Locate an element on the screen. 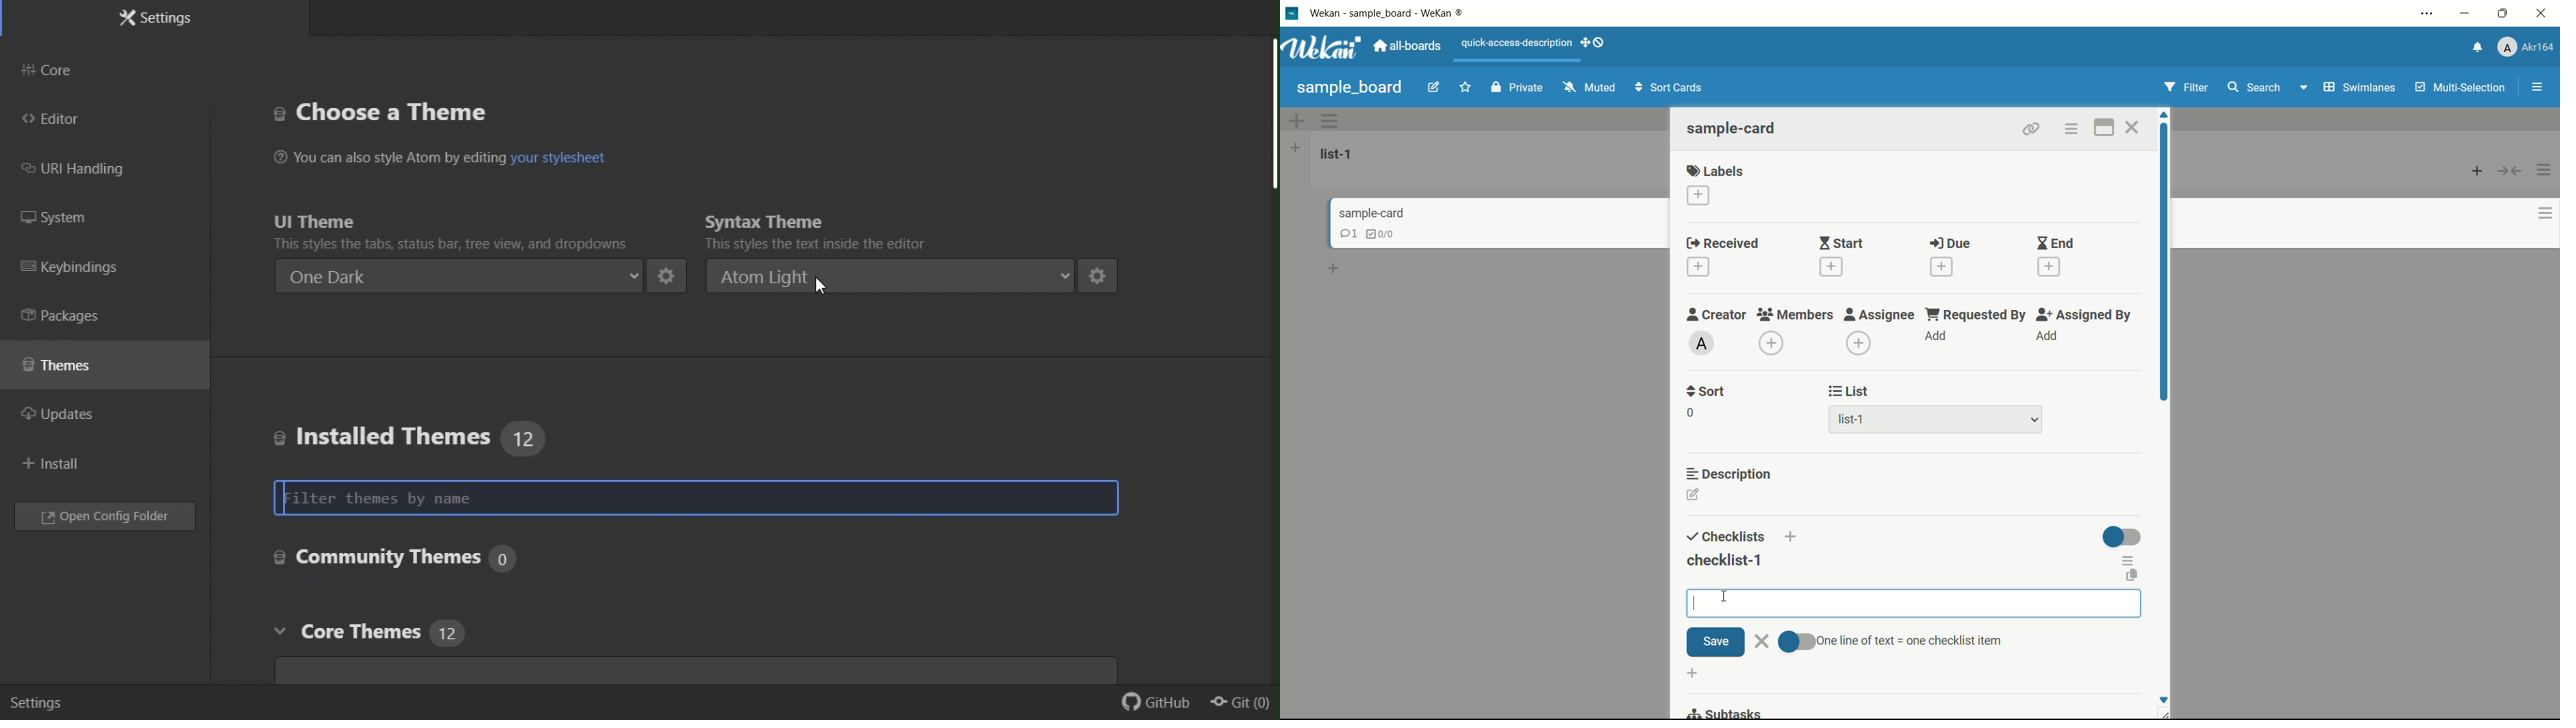 The width and height of the screenshot is (2576, 728). copy is located at coordinates (2129, 576).